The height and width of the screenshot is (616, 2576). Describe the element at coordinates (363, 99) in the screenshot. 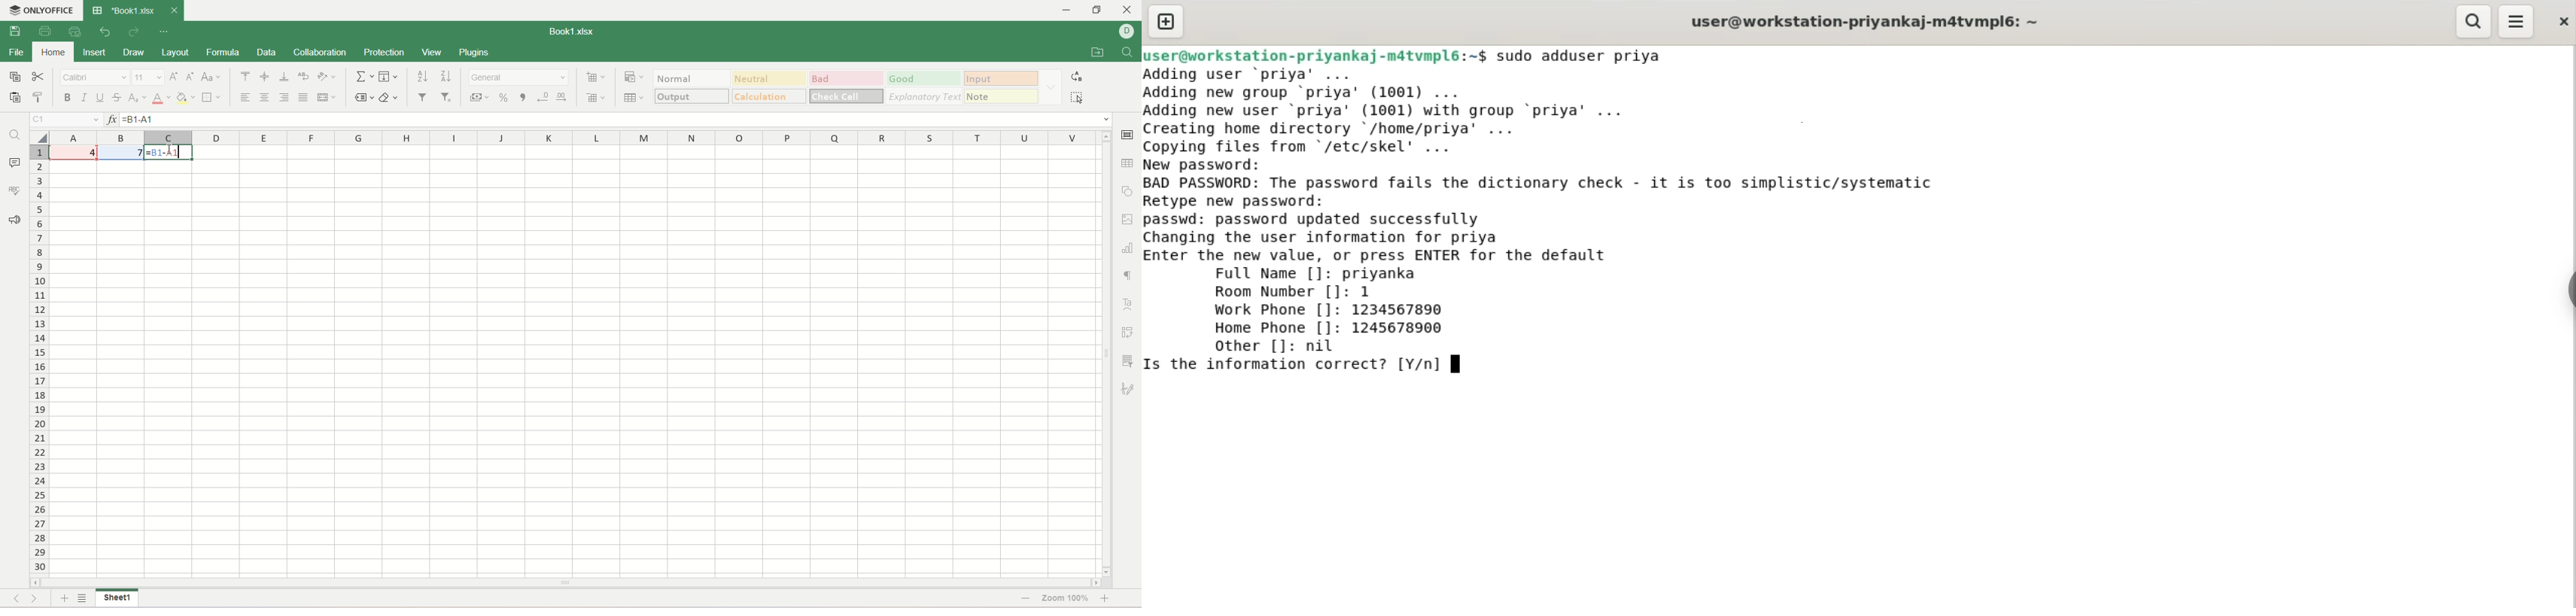

I see `named ranges` at that location.